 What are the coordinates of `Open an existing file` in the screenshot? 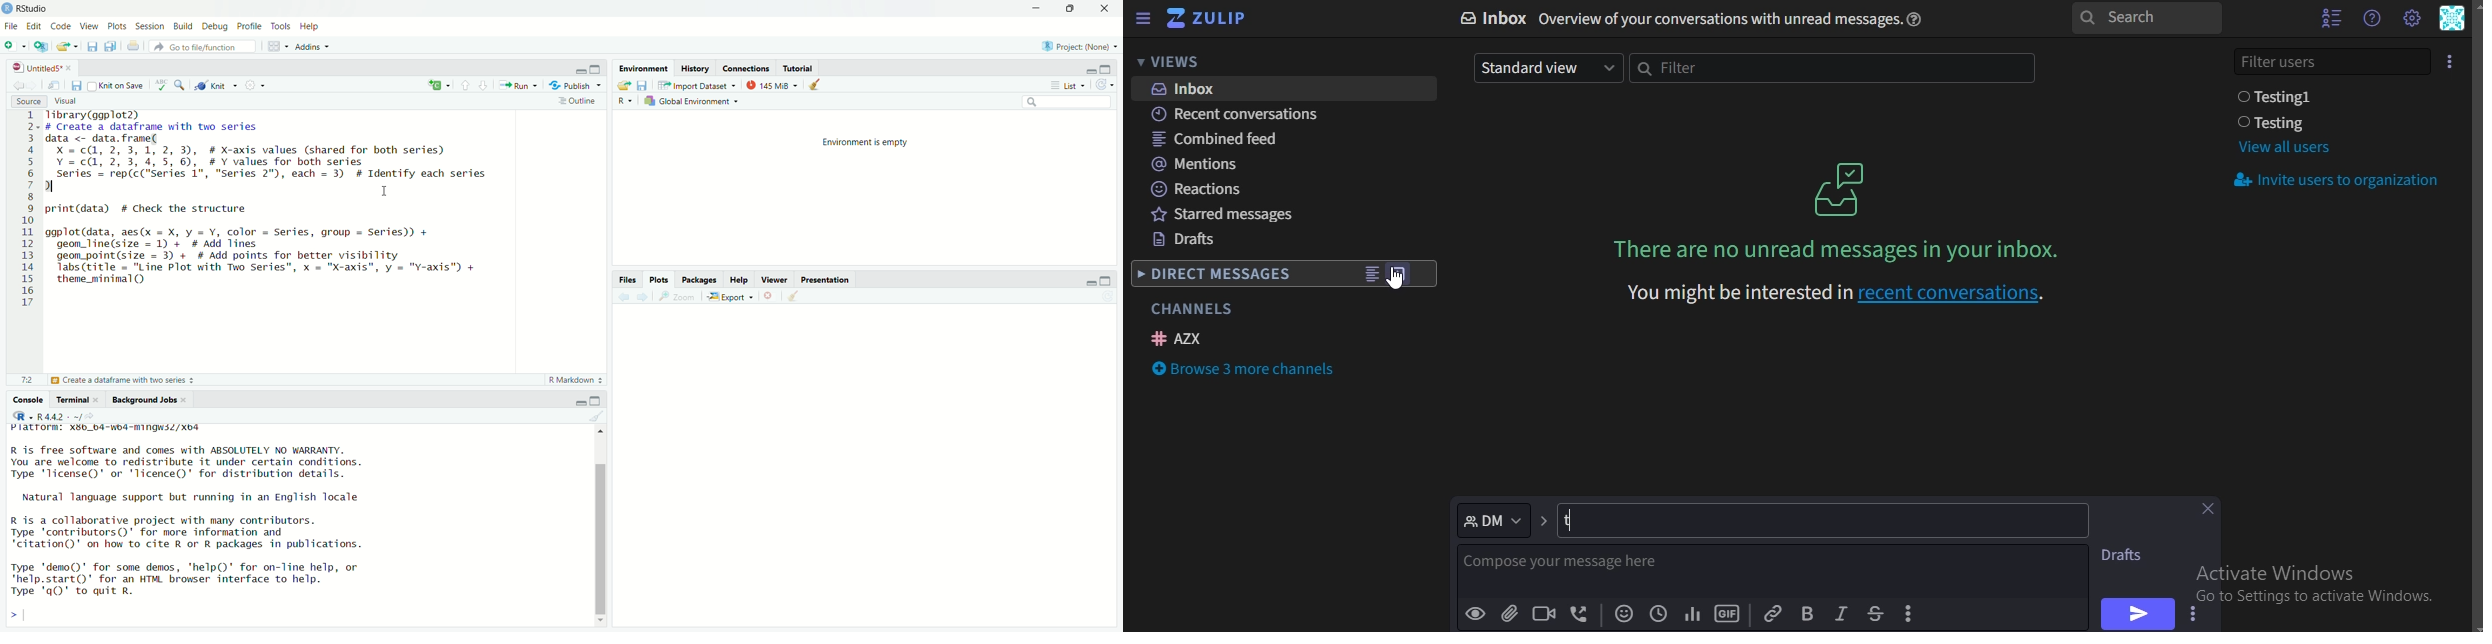 It's located at (67, 46).